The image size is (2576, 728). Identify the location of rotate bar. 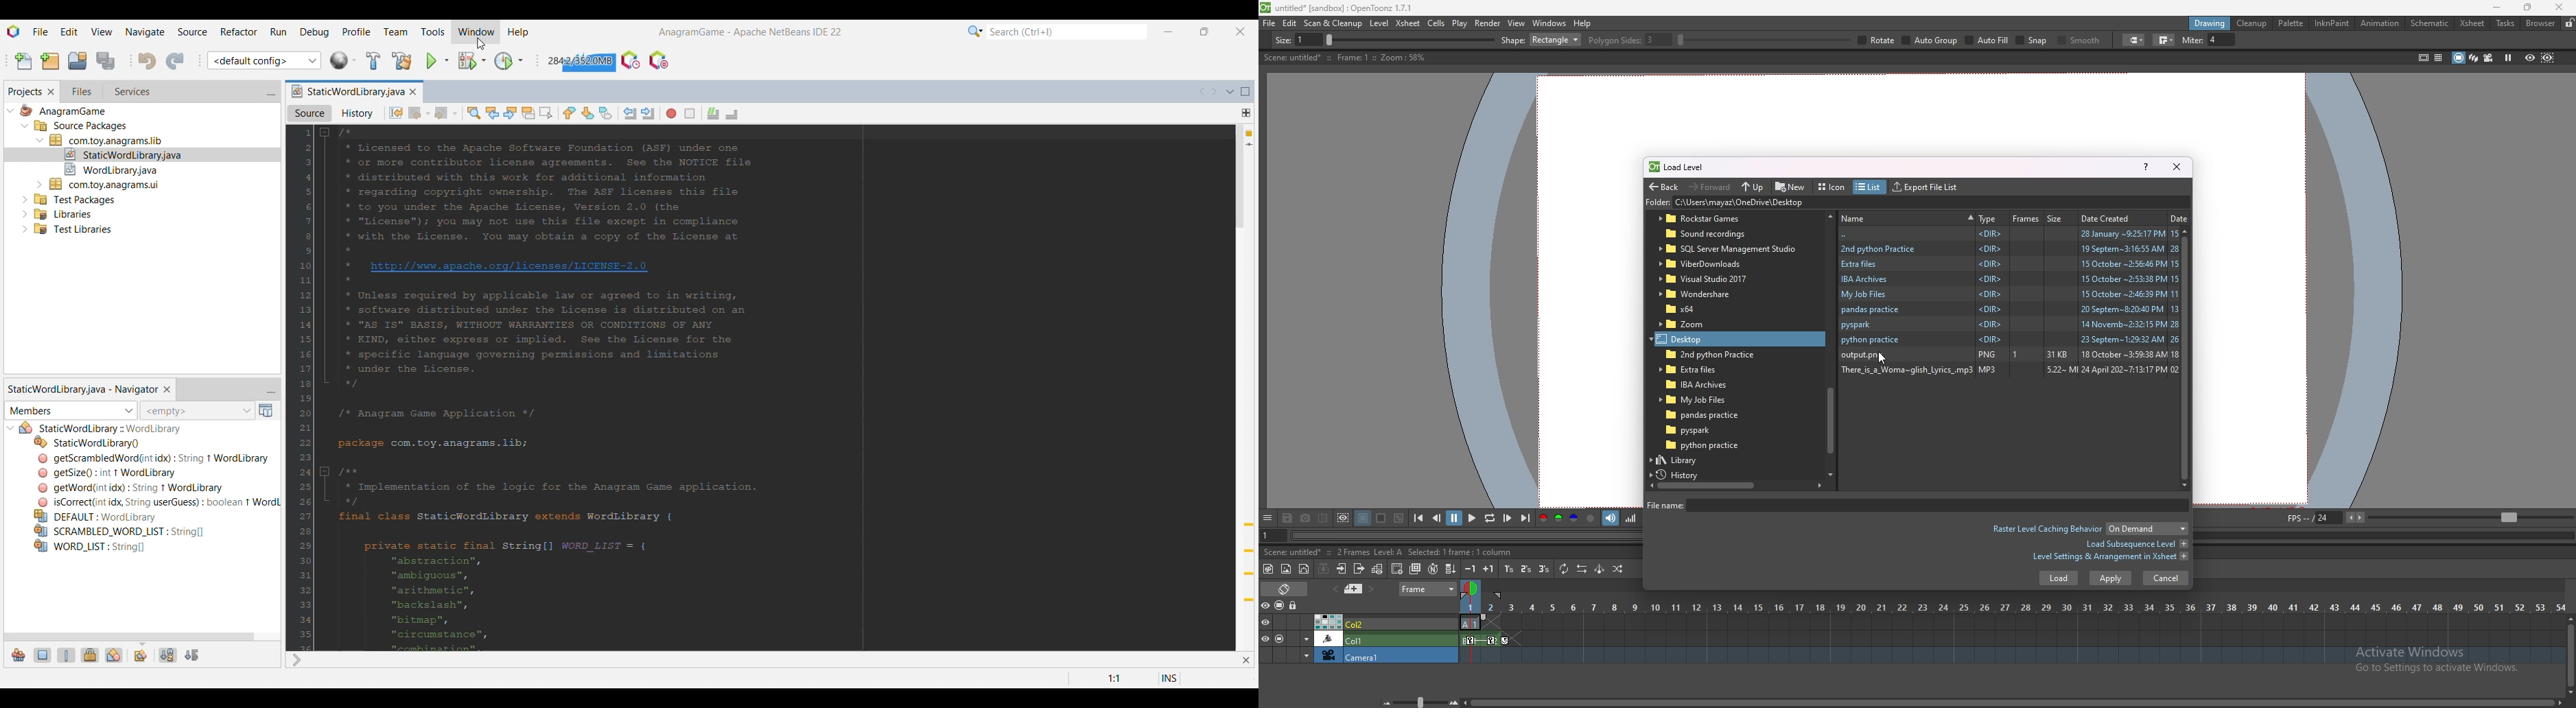
(2040, 40).